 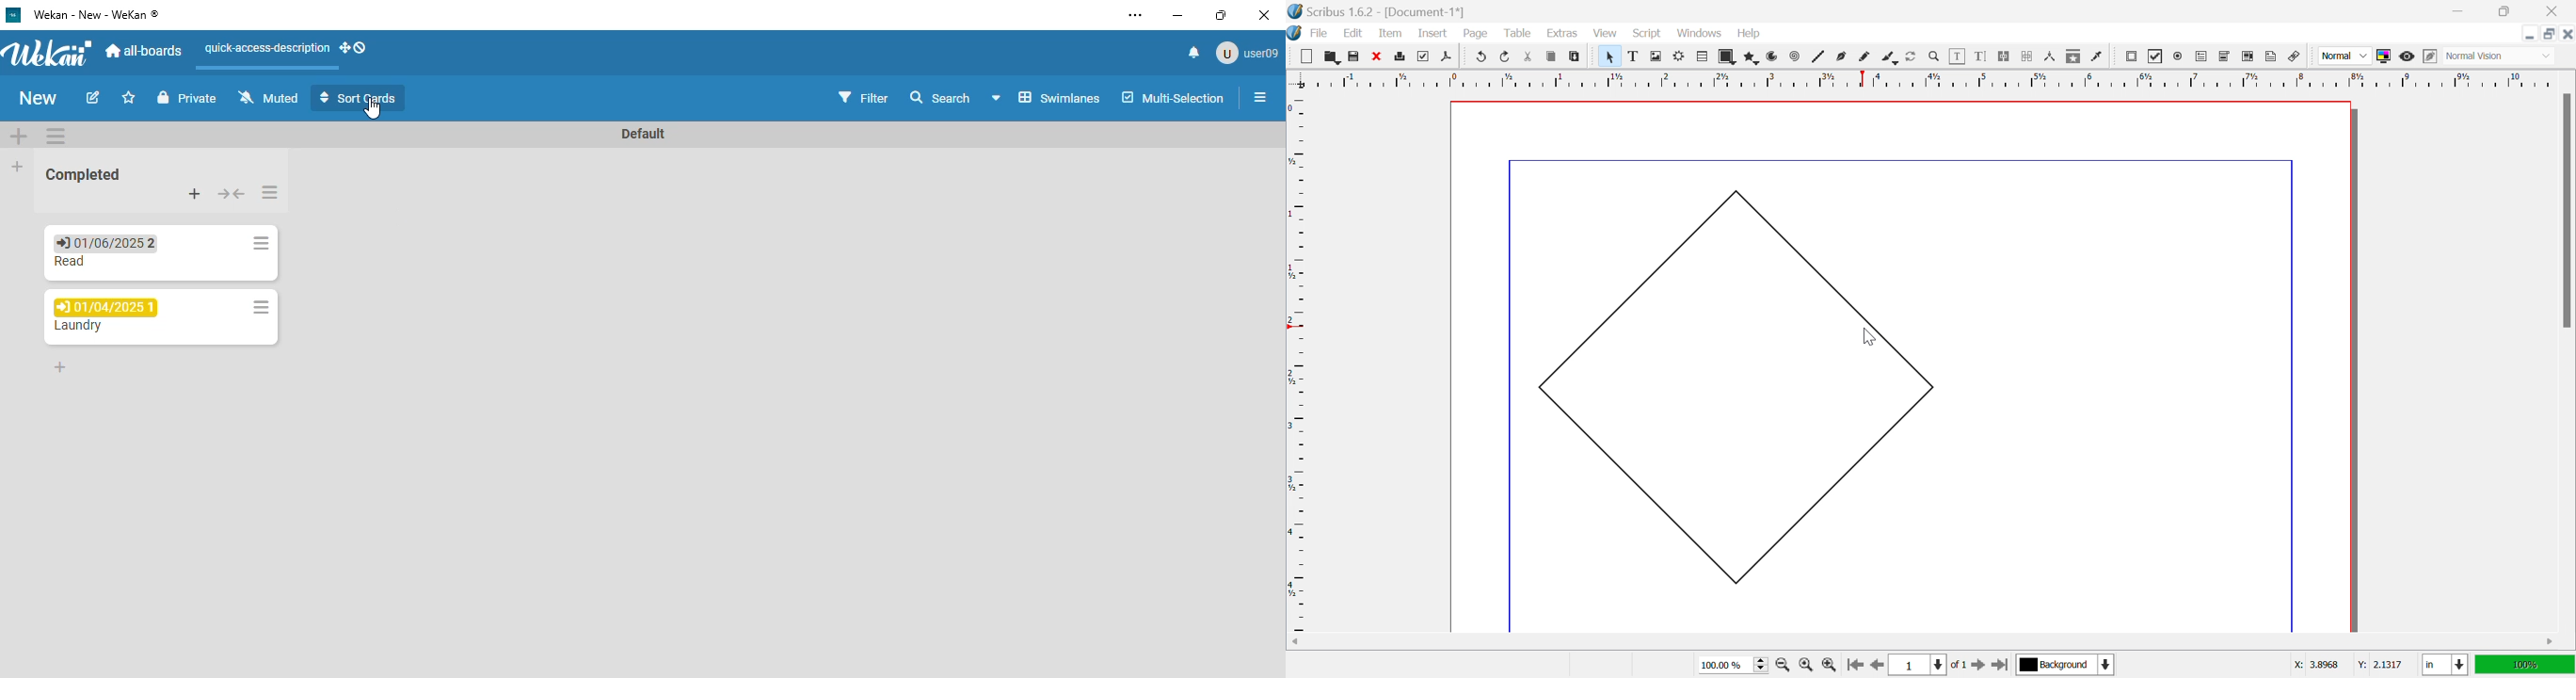 I want to click on Bezler curve, so click(x=1843, y=56).